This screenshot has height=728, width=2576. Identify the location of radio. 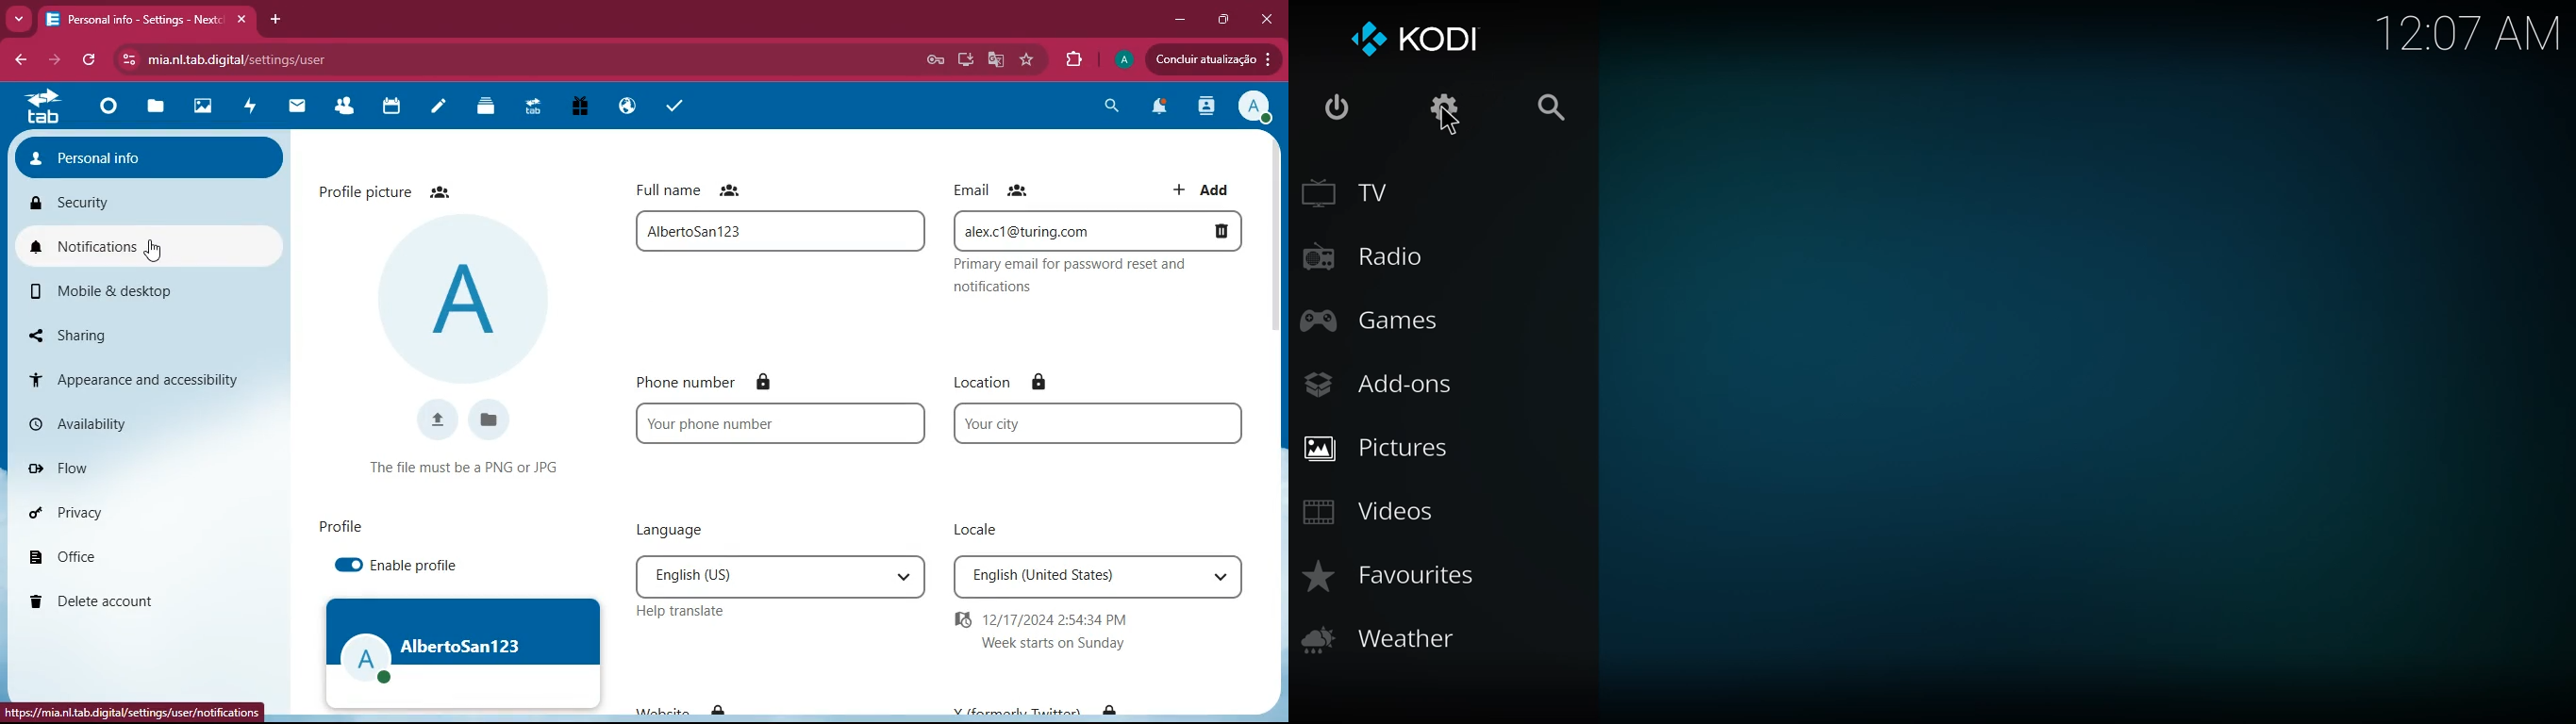
(1368, 259).